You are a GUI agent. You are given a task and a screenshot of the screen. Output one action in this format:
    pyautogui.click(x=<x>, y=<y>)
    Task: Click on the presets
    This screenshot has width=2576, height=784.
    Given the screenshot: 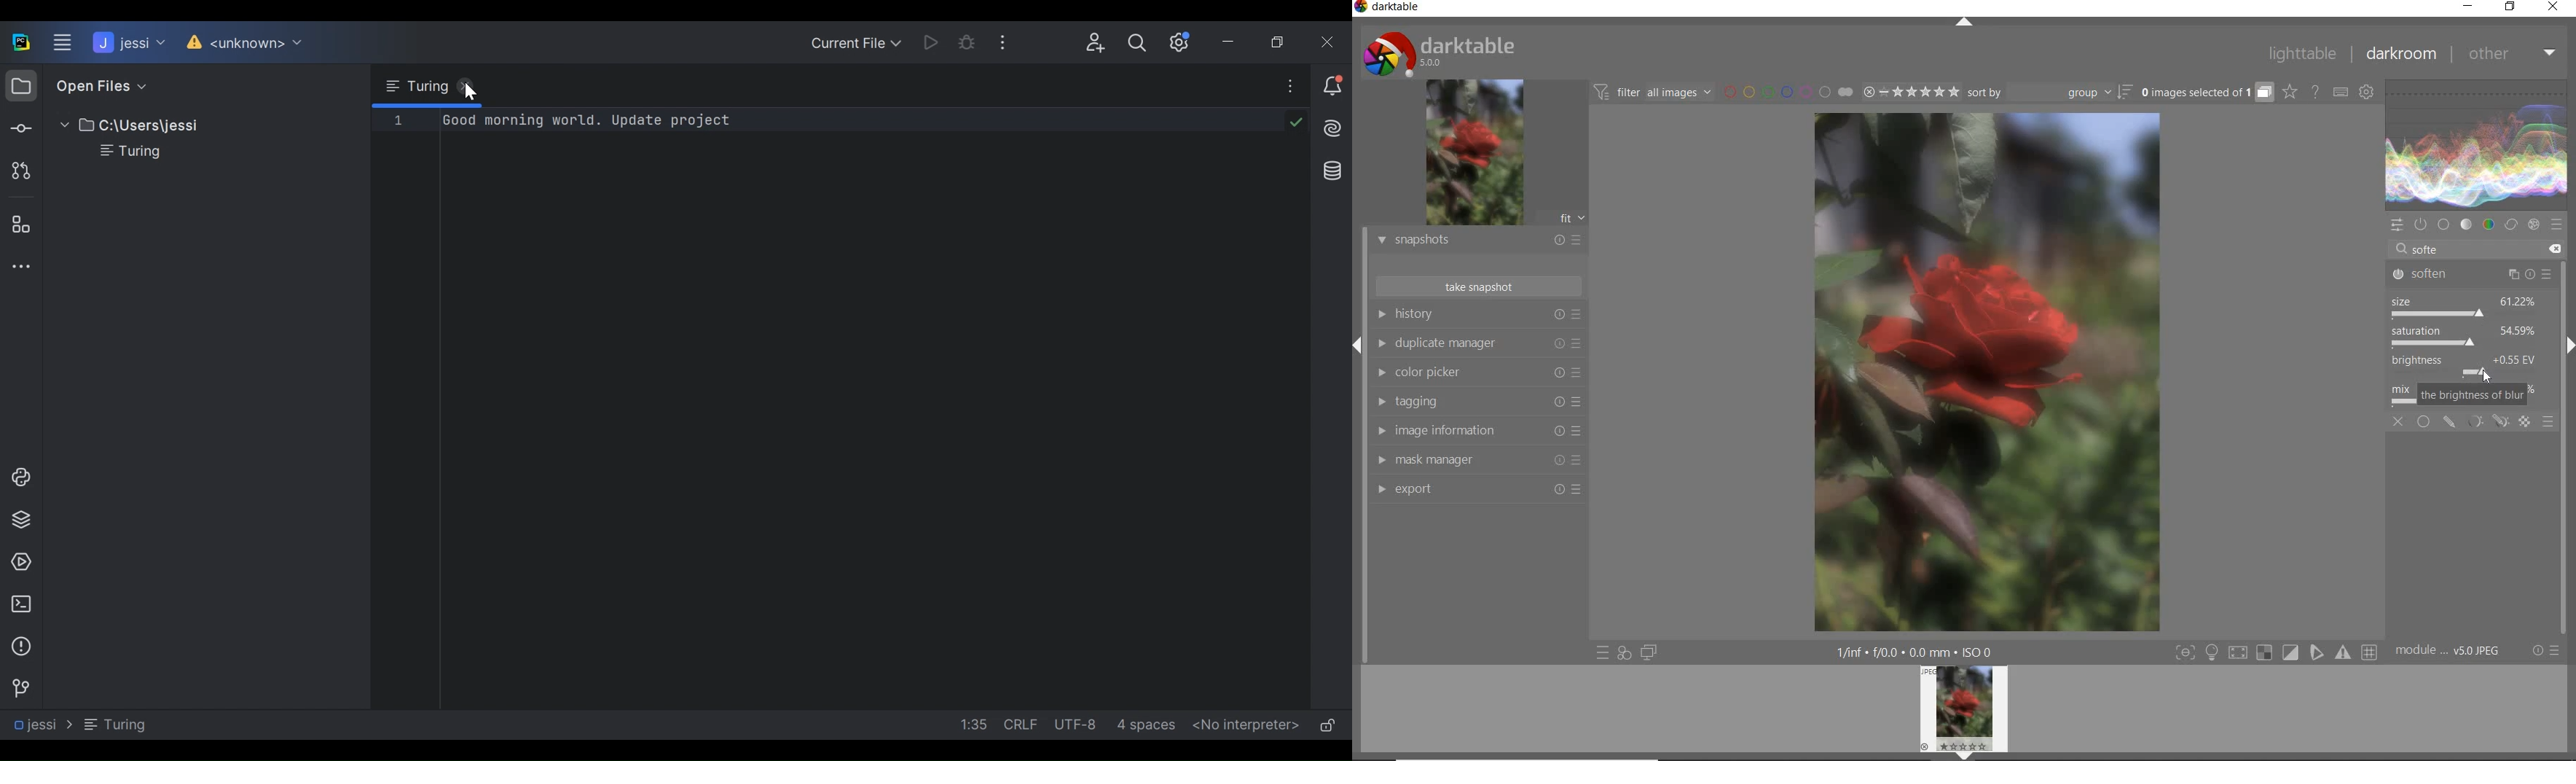 What is the action you would take?
    pyautogui.click(x=2556, y=223)
    